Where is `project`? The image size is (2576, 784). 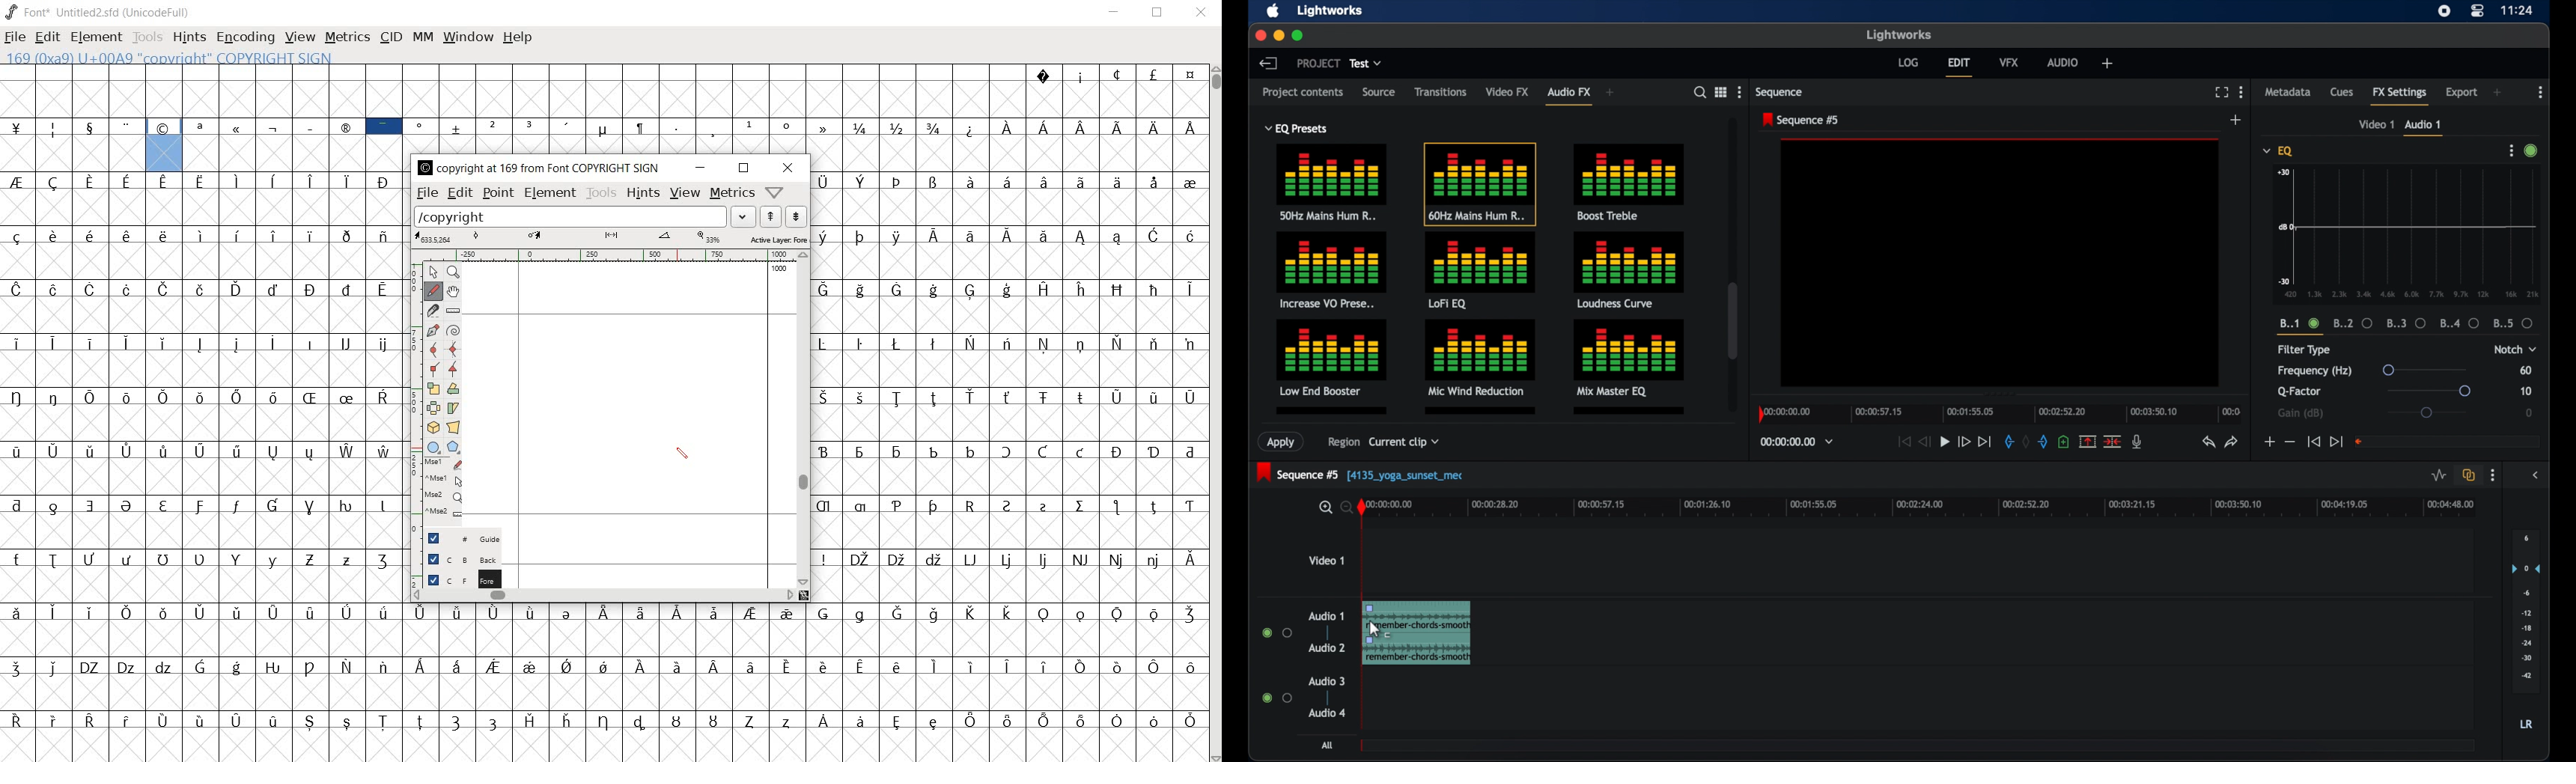
project is located at coordinates (1318, 63).